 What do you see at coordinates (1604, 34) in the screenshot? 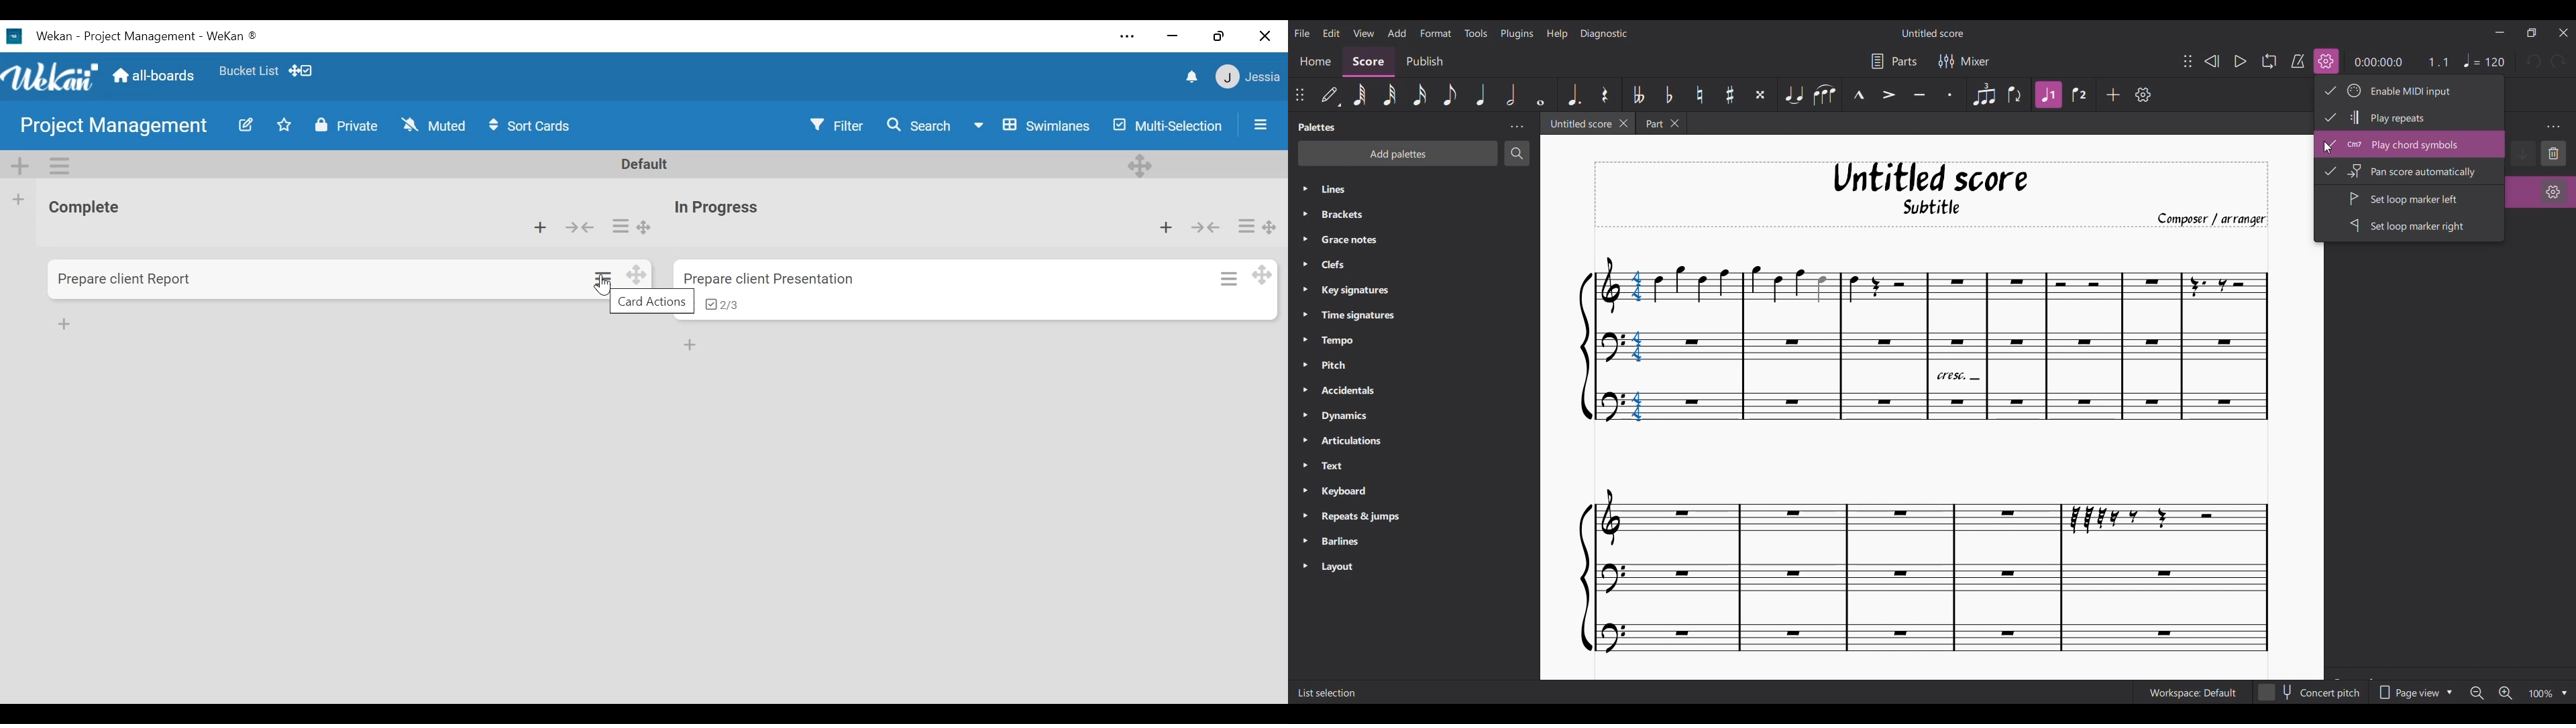
I see `Diagnostic menu` at bounding box center [1604, 34].